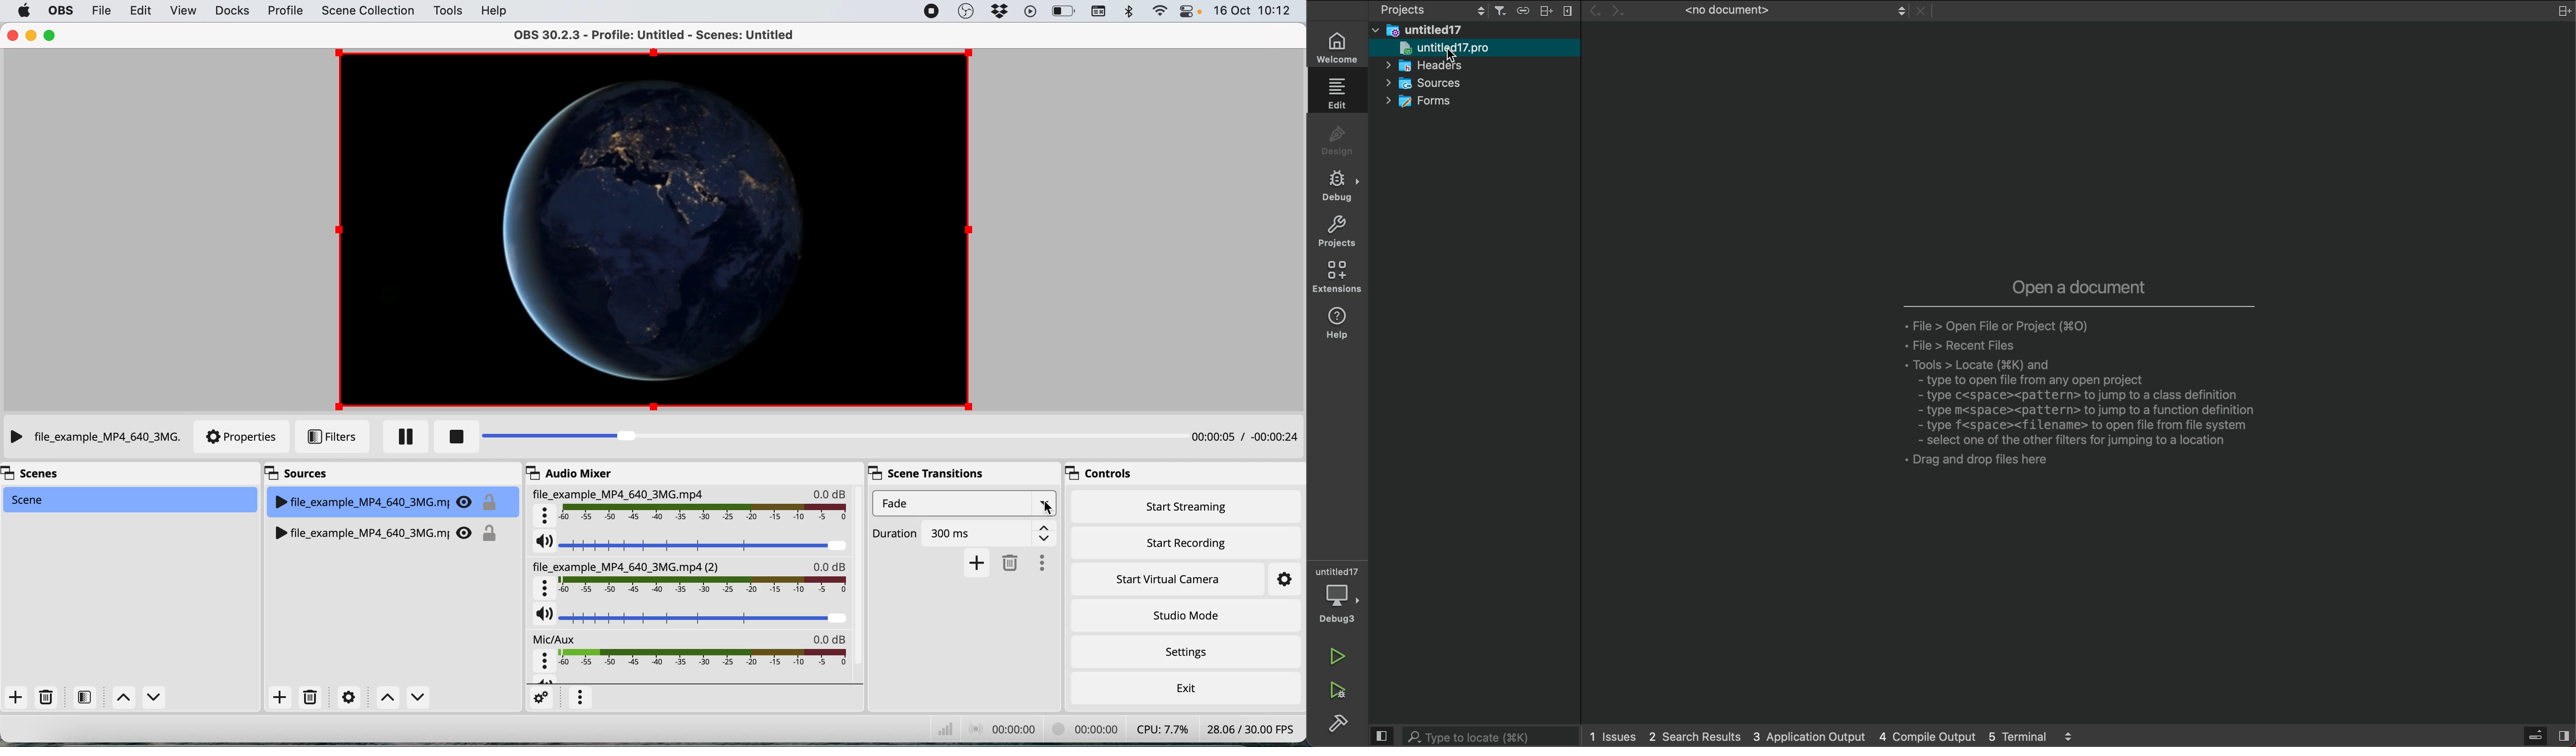 This screenshot has height=756, width=2576. What do you see at coordinates (1251, 729) in the screenshot?
I see `28.06 /30.00 FPS` at bounding box center [1251, 729].